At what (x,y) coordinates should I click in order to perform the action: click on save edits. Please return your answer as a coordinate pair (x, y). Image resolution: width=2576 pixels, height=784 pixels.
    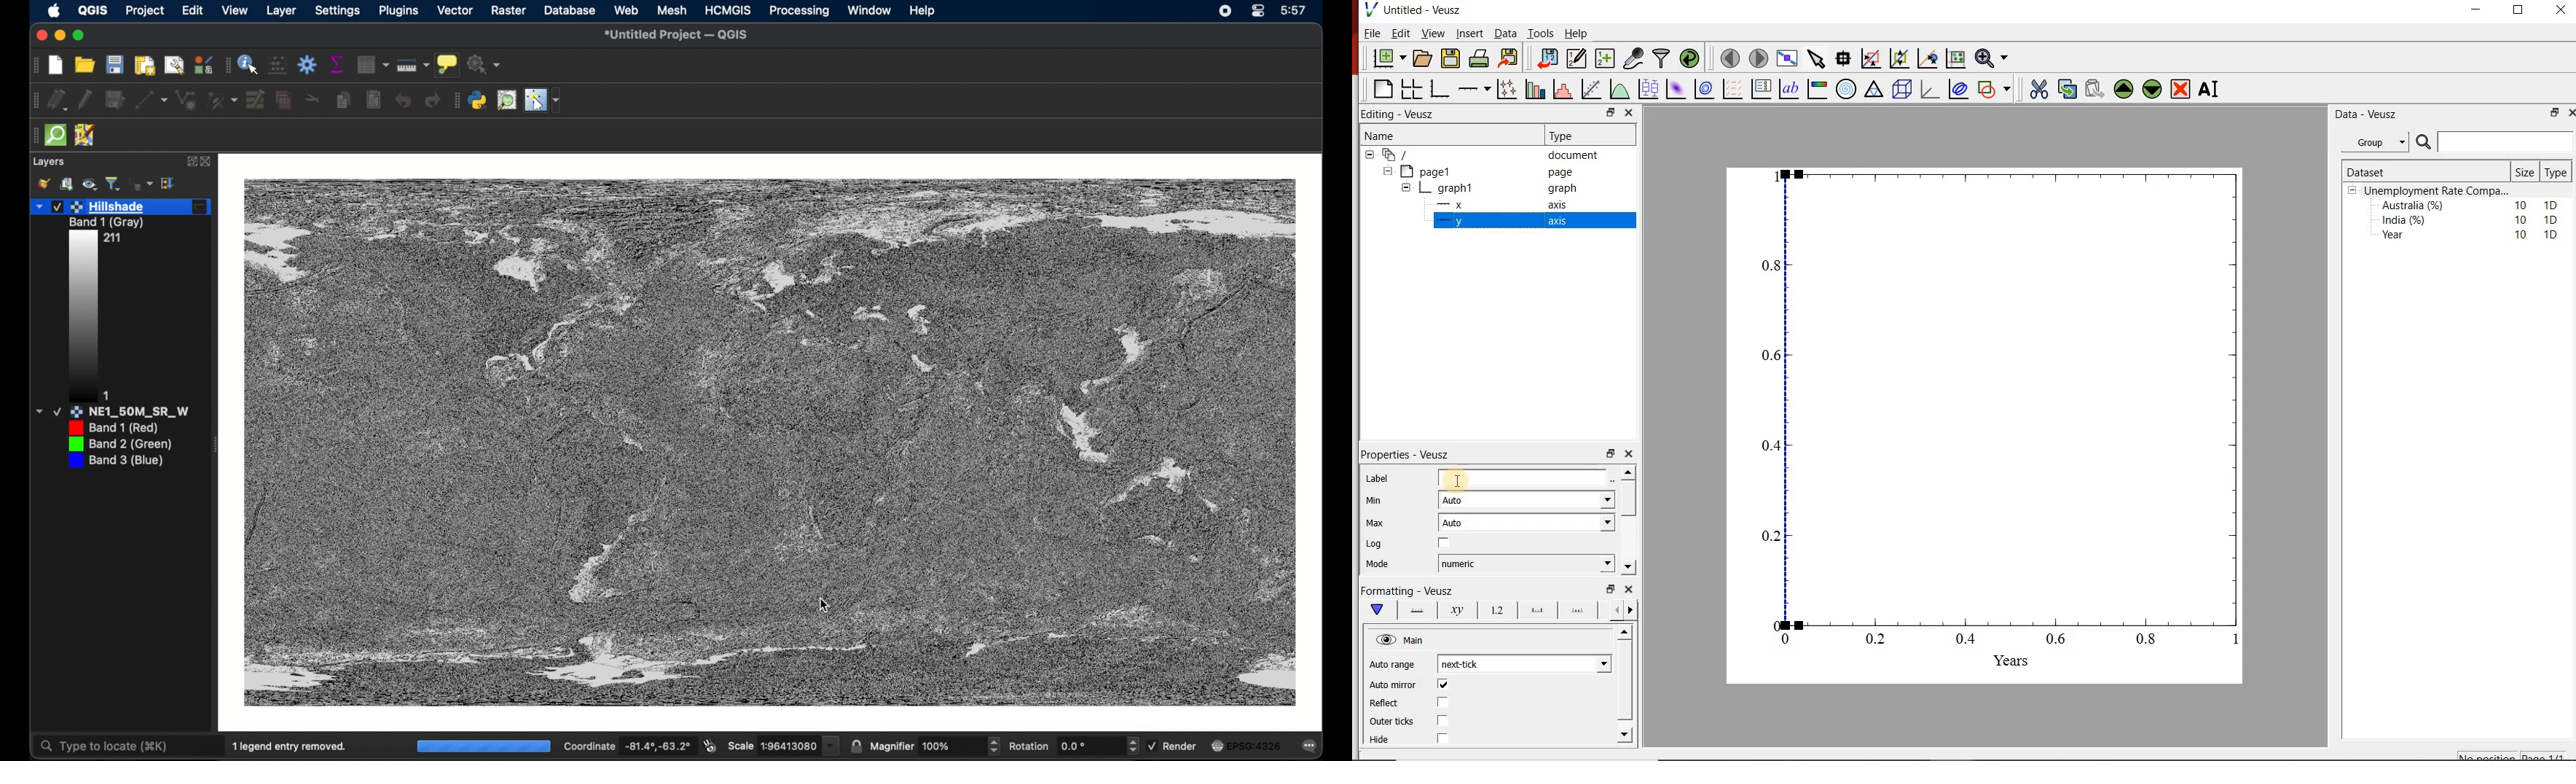
    Looking at the image, I should click on (115, 100).